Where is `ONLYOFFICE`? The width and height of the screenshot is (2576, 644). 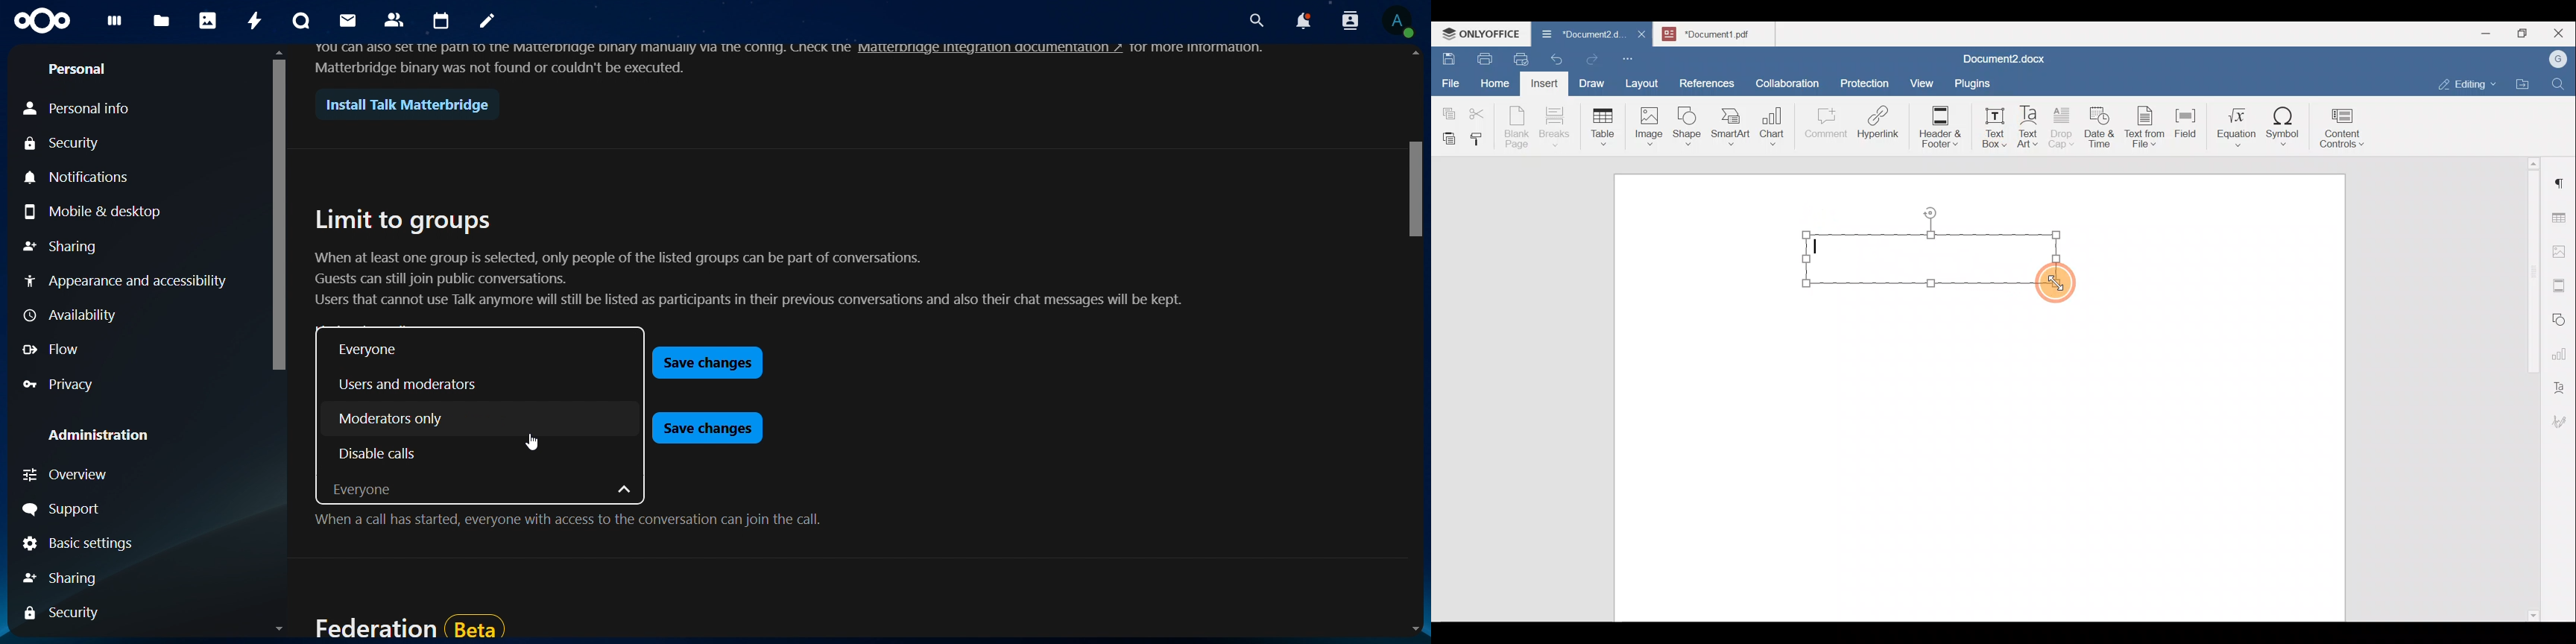
ONLYOFFICE is located at coordinates (1482, 33).